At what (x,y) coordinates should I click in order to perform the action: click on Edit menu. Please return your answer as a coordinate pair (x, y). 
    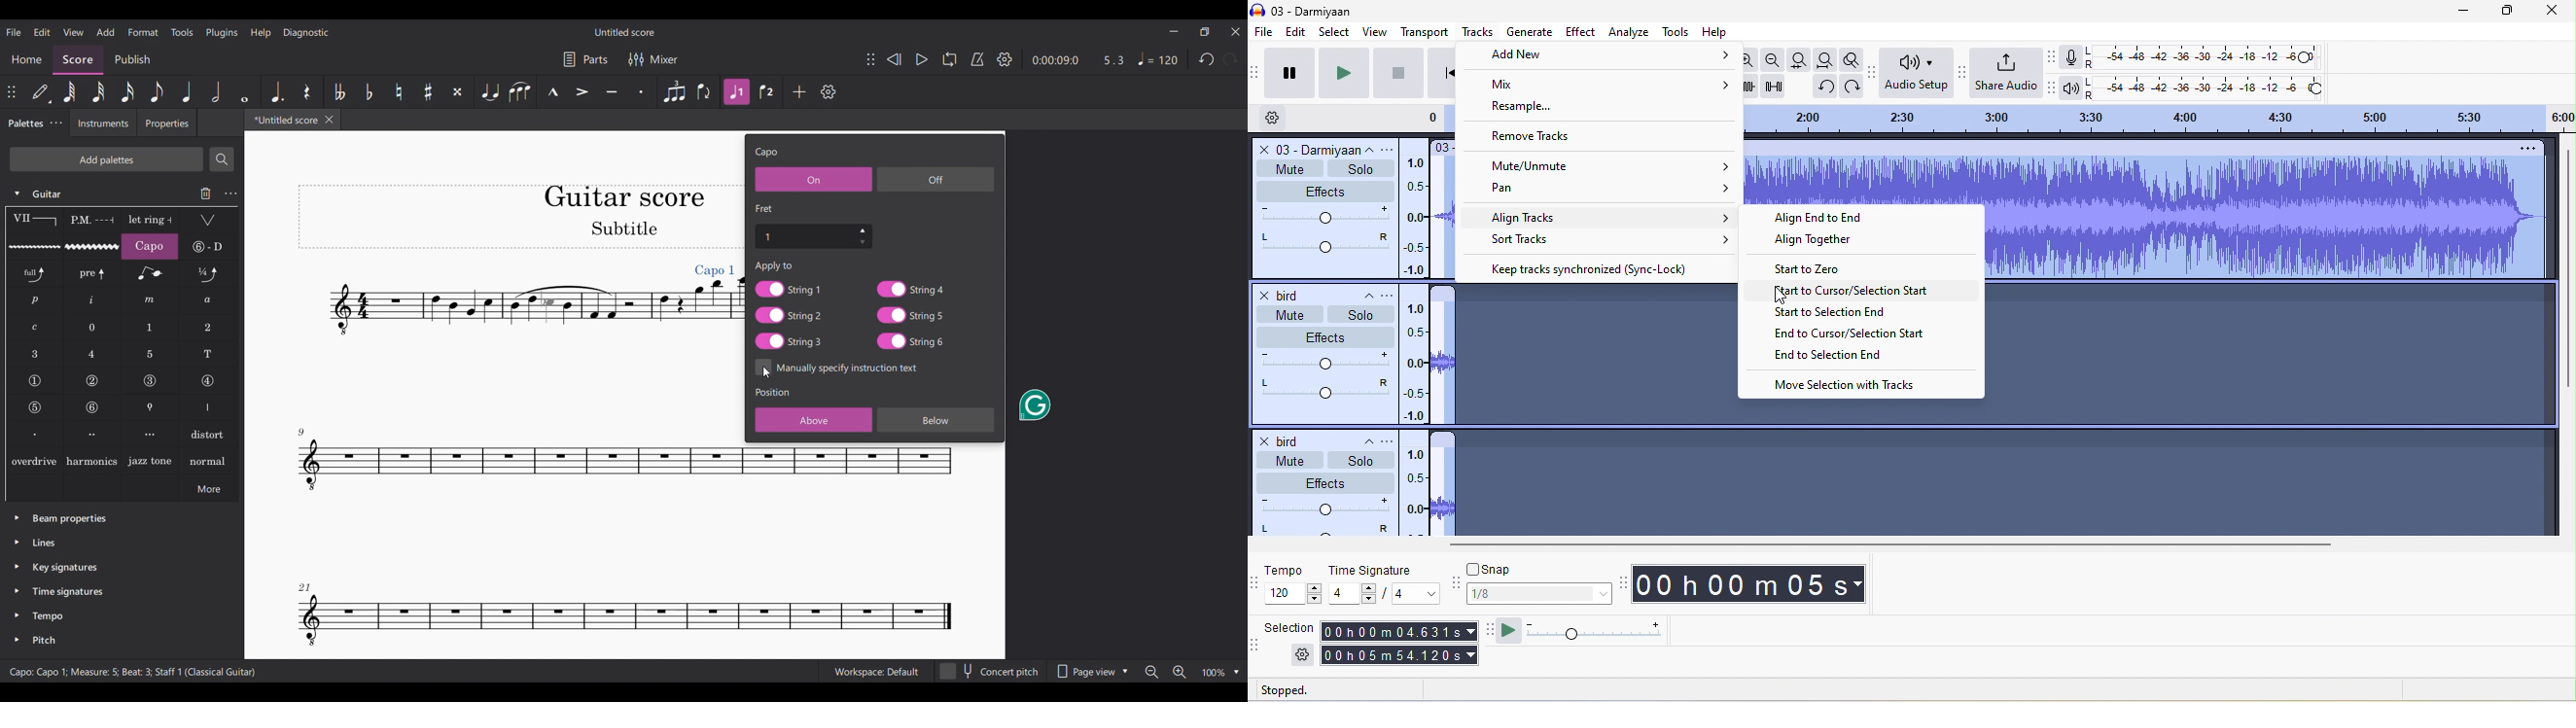
    Looking at the image, I should click on (42, 32).